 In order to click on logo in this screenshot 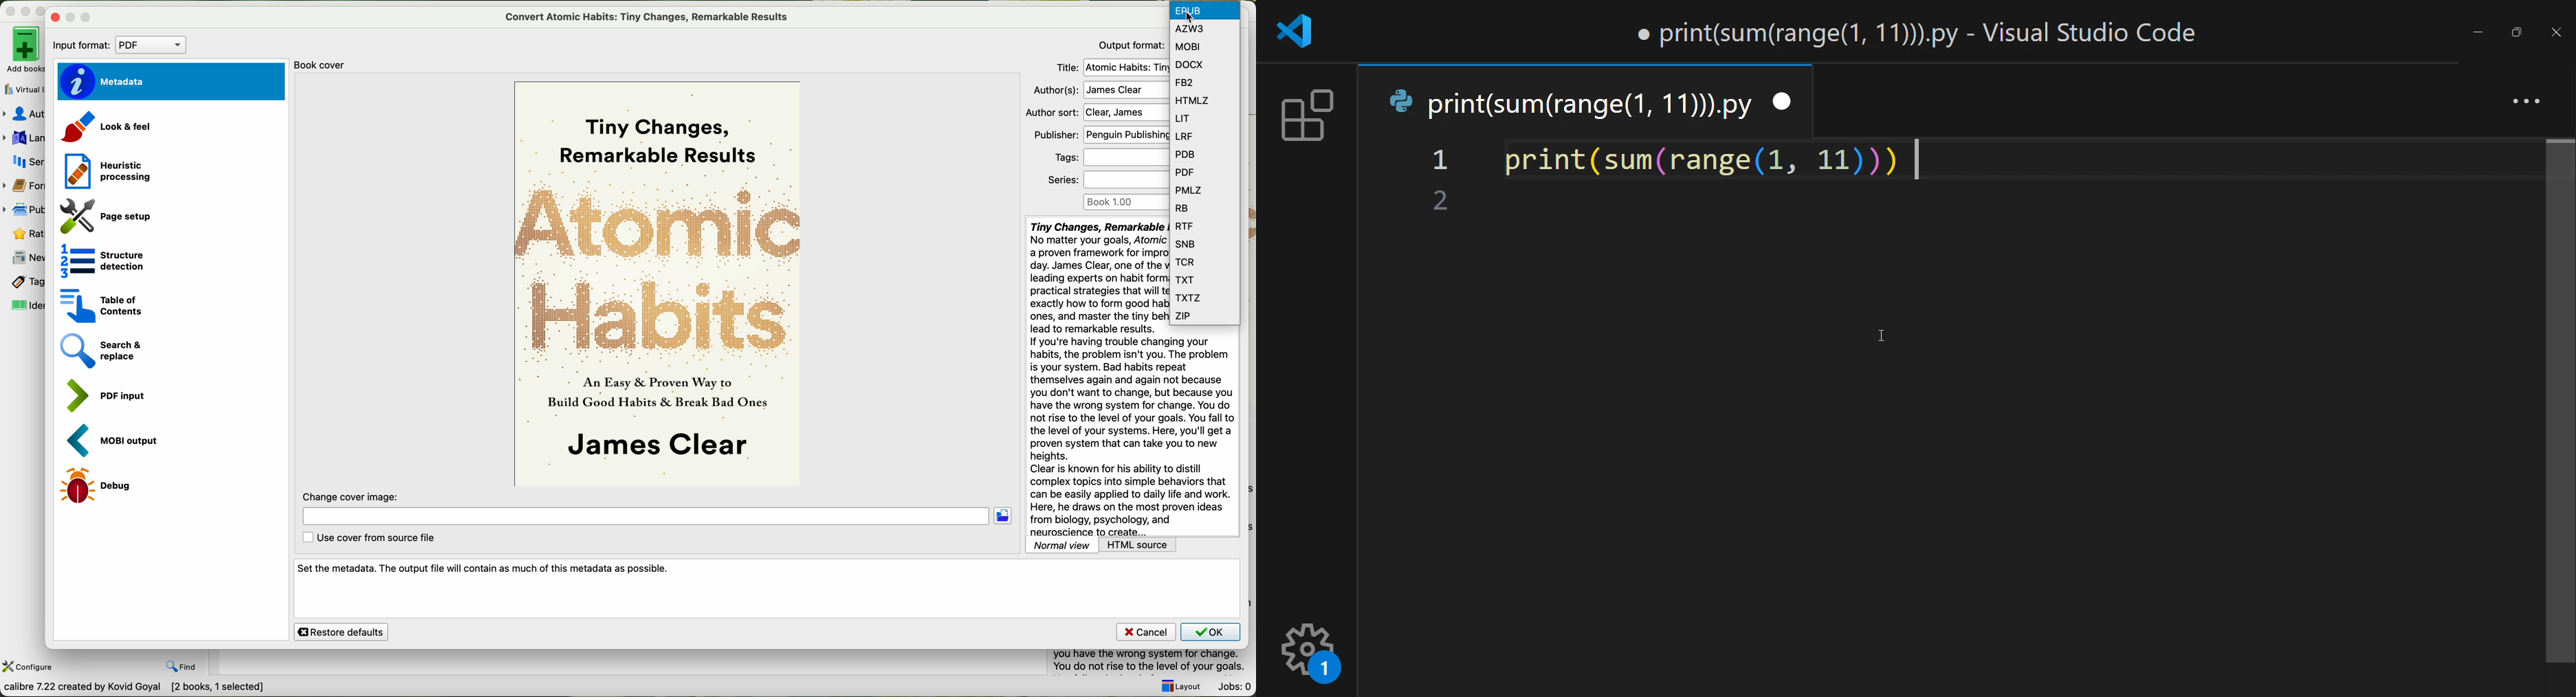, I will do `click(1301, 32)`.